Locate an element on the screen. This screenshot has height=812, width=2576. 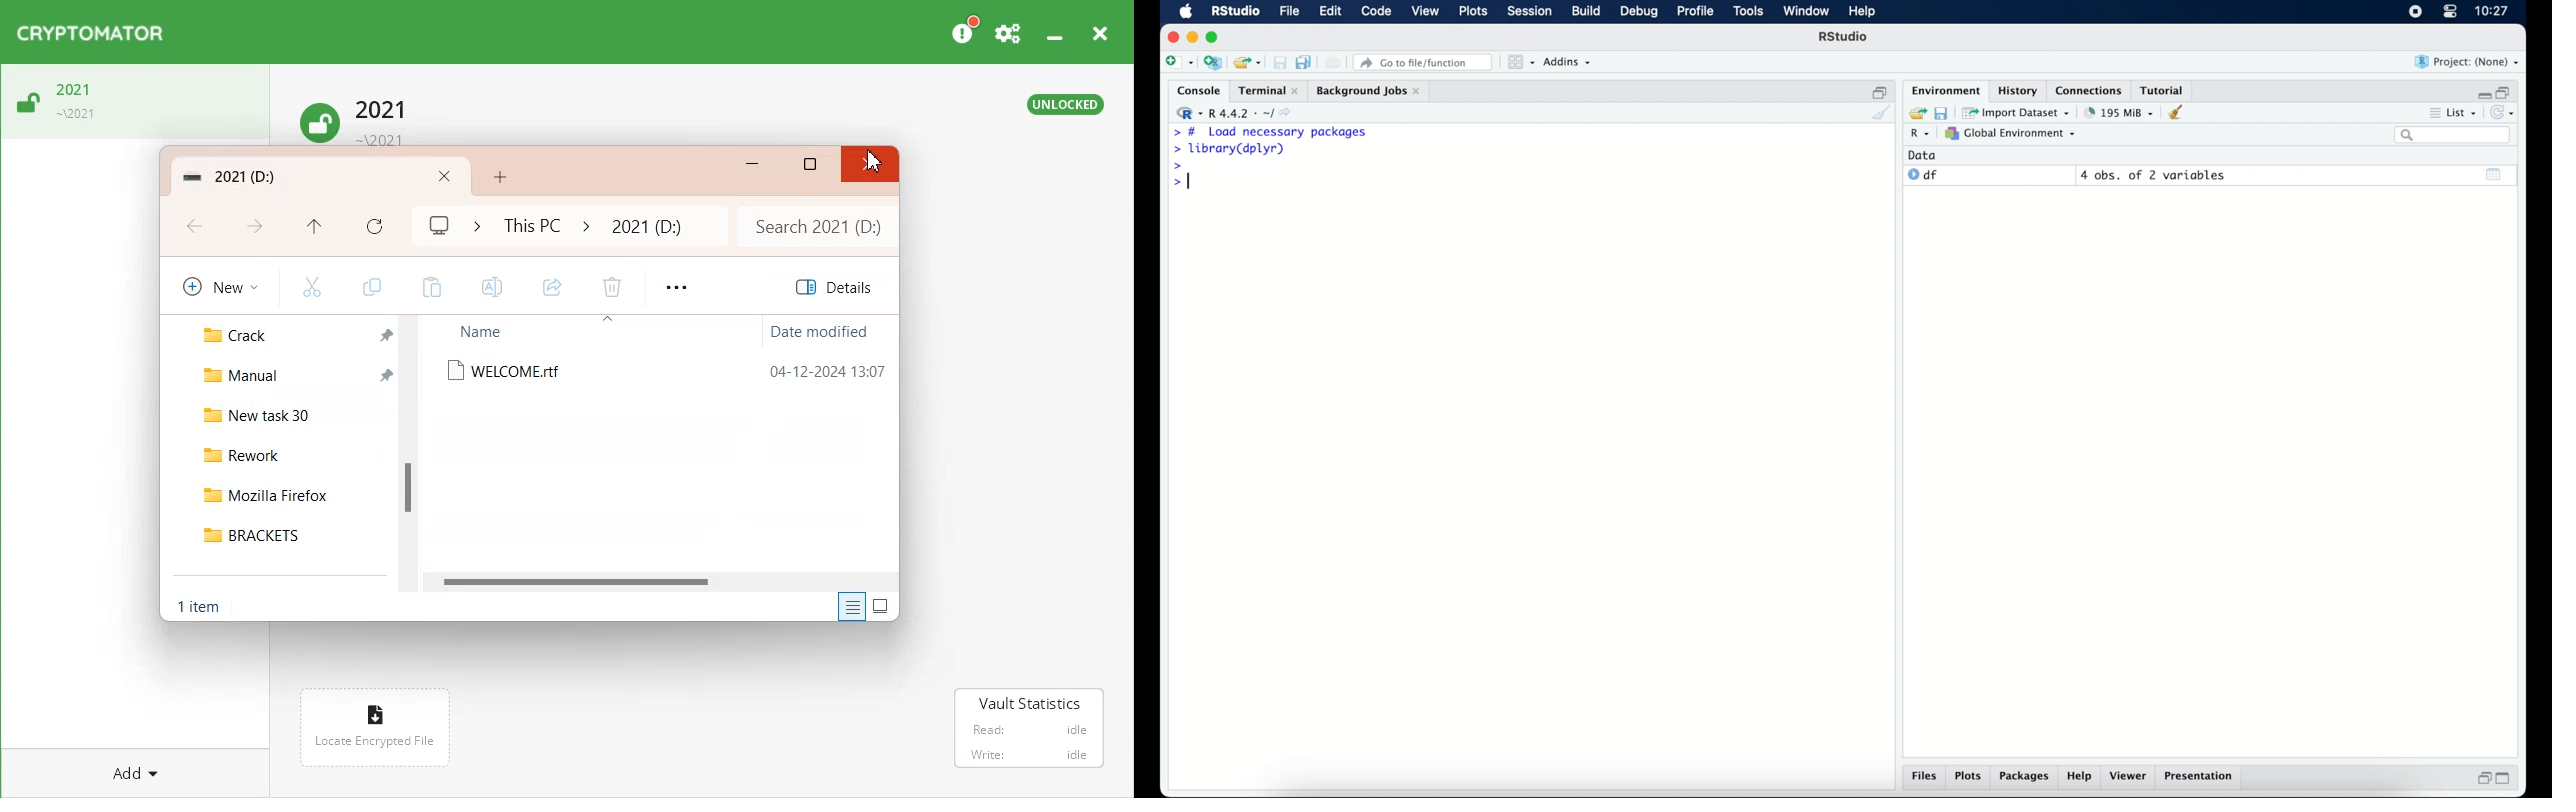
icon is located at coordinates (584, 226).